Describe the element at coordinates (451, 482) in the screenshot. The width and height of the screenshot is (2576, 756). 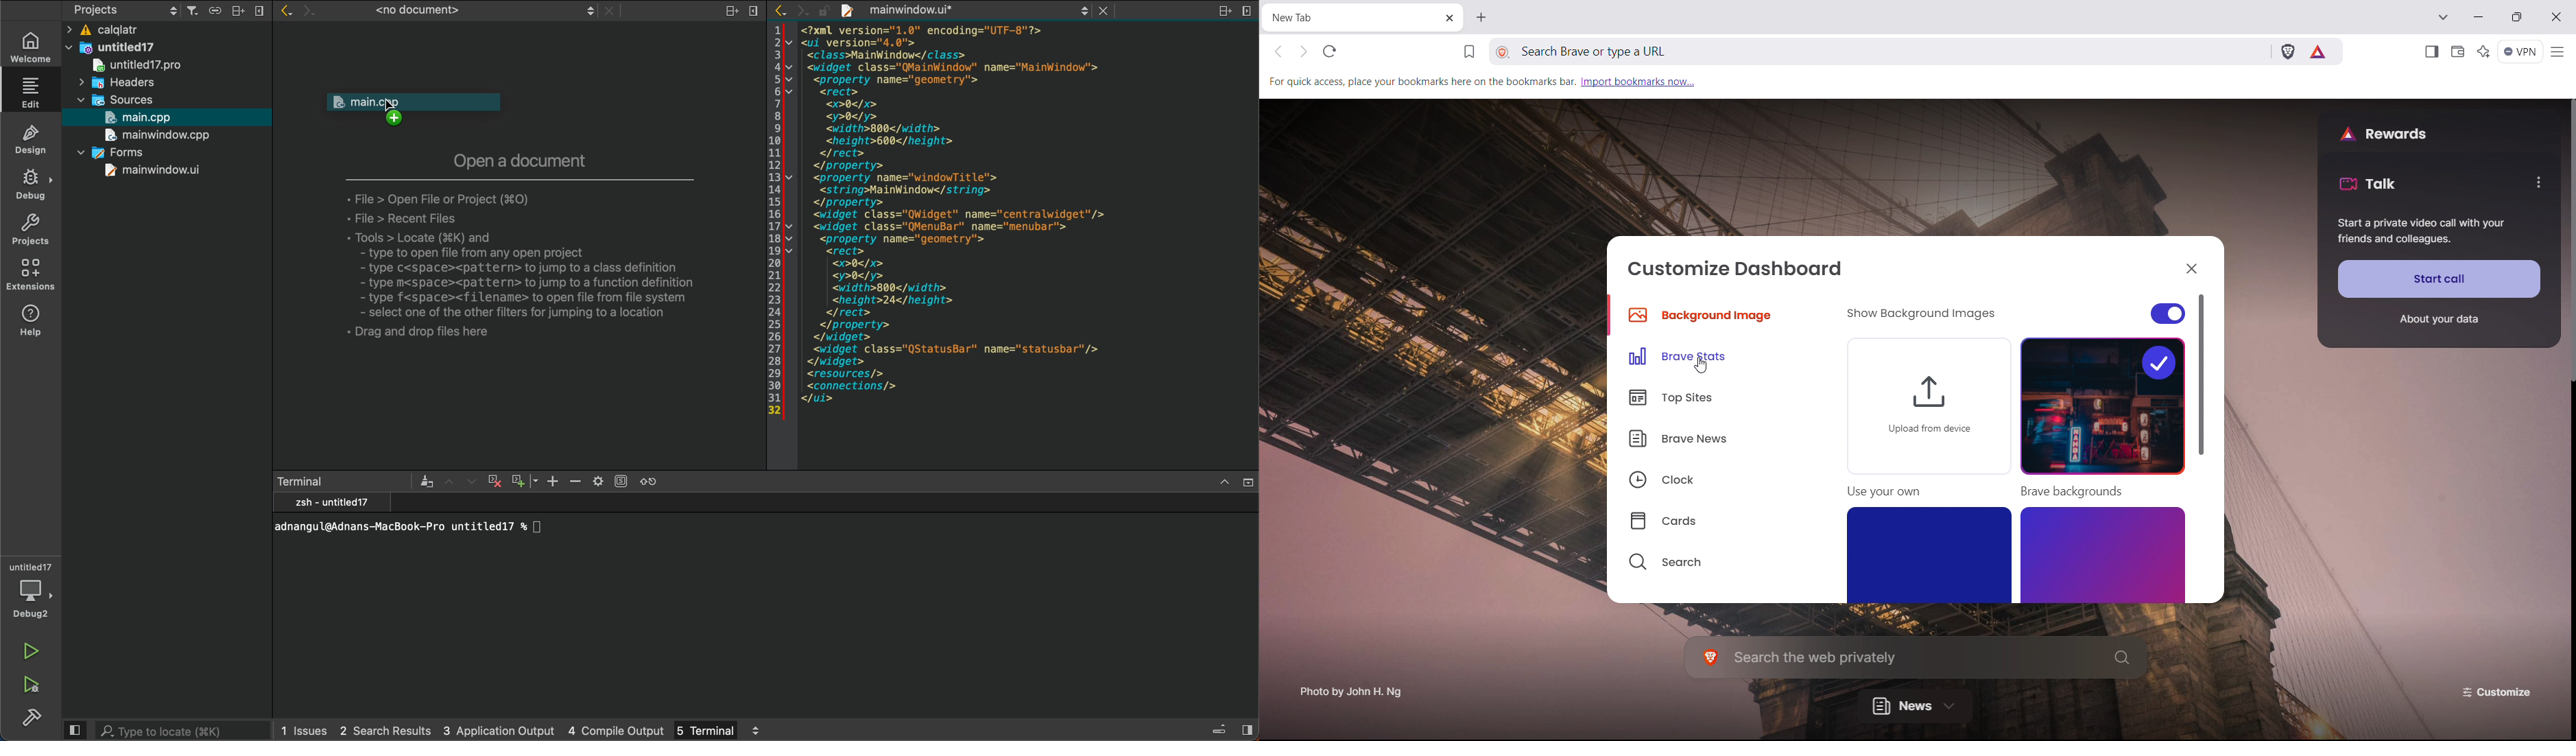
I see `previous item` at that location.